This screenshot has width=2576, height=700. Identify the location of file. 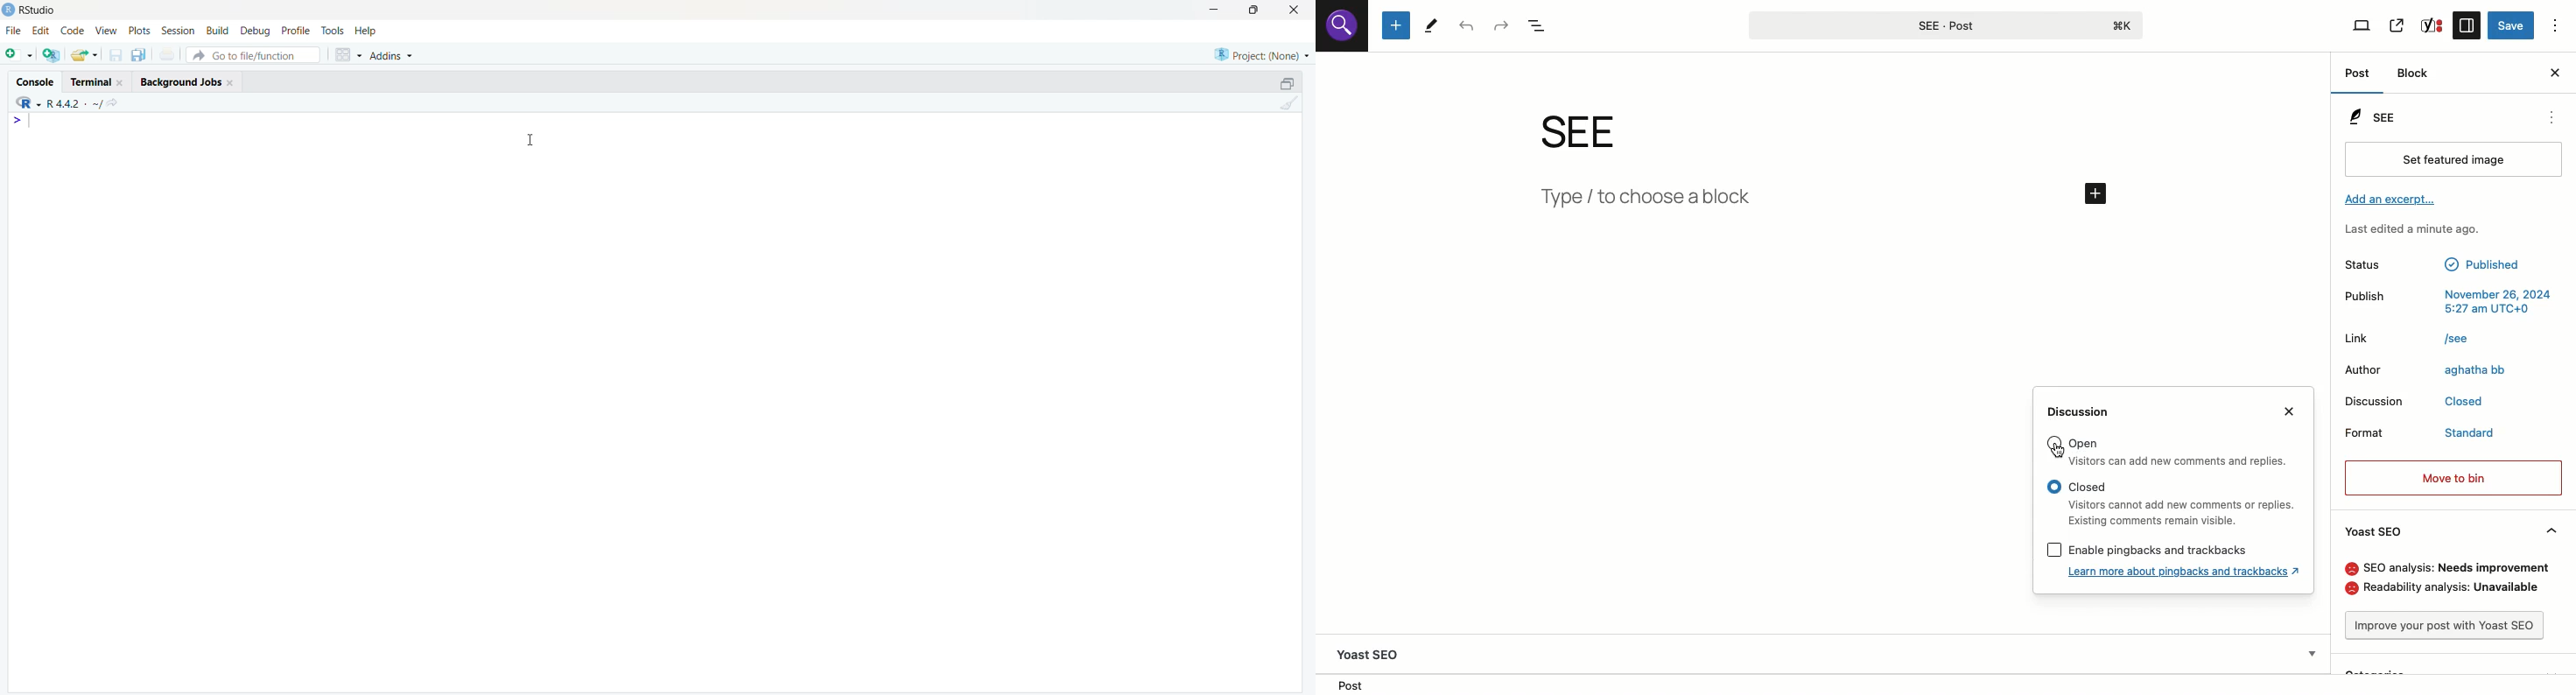
(14, 29).